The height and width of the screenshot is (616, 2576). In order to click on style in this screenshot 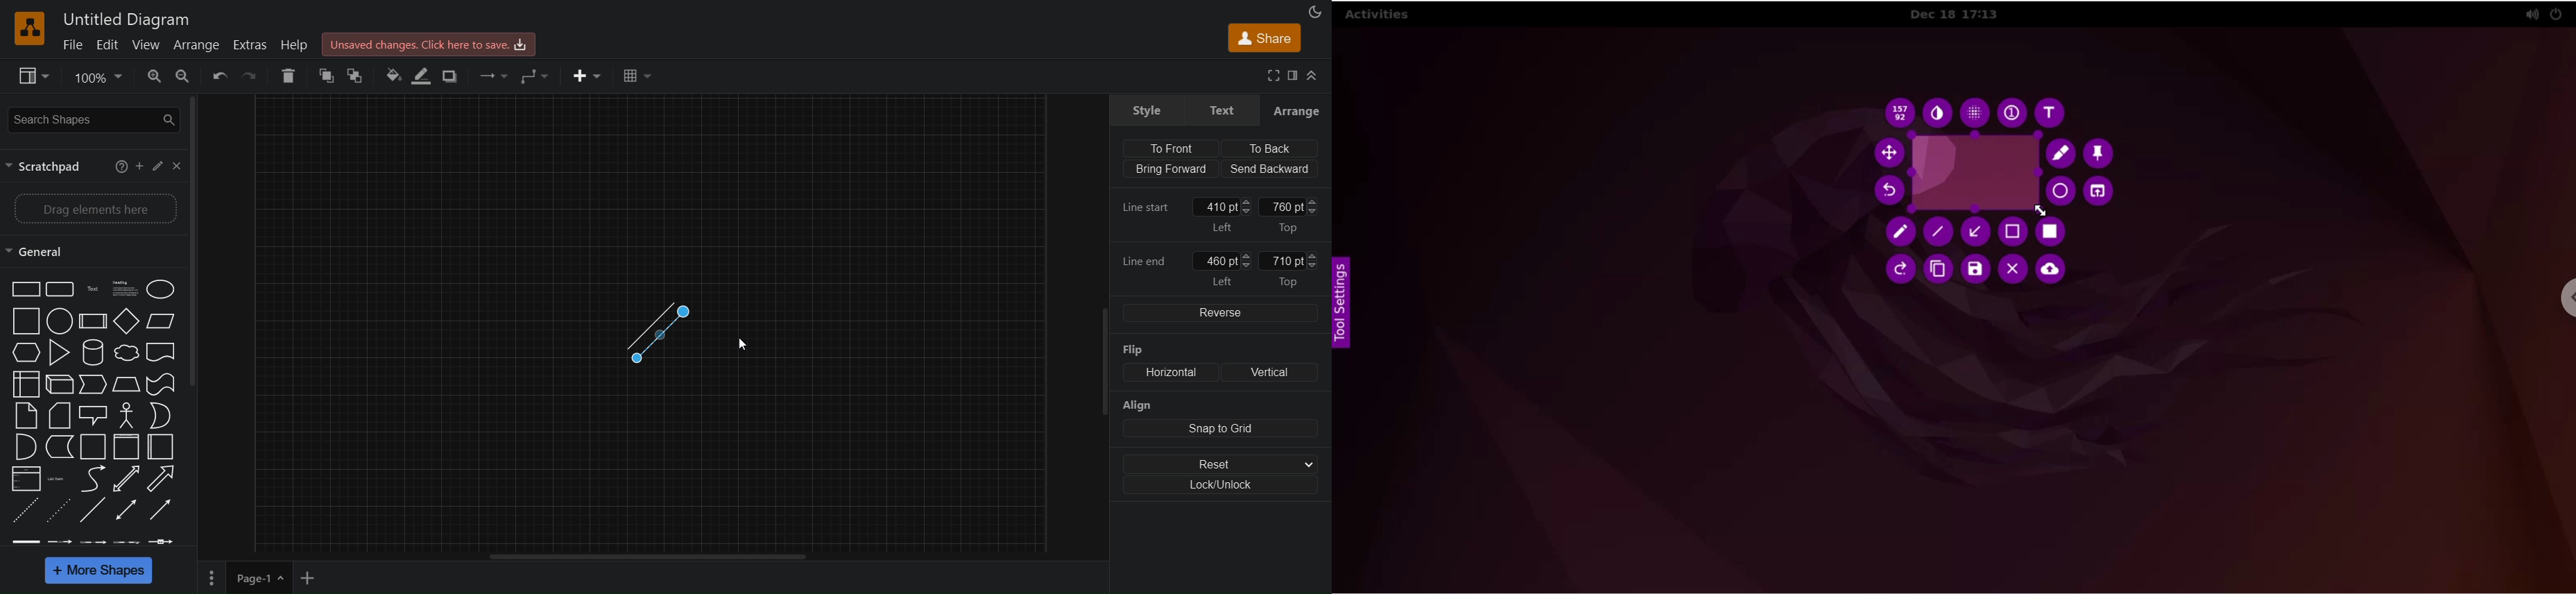, I will do `click(1146, 108)`.